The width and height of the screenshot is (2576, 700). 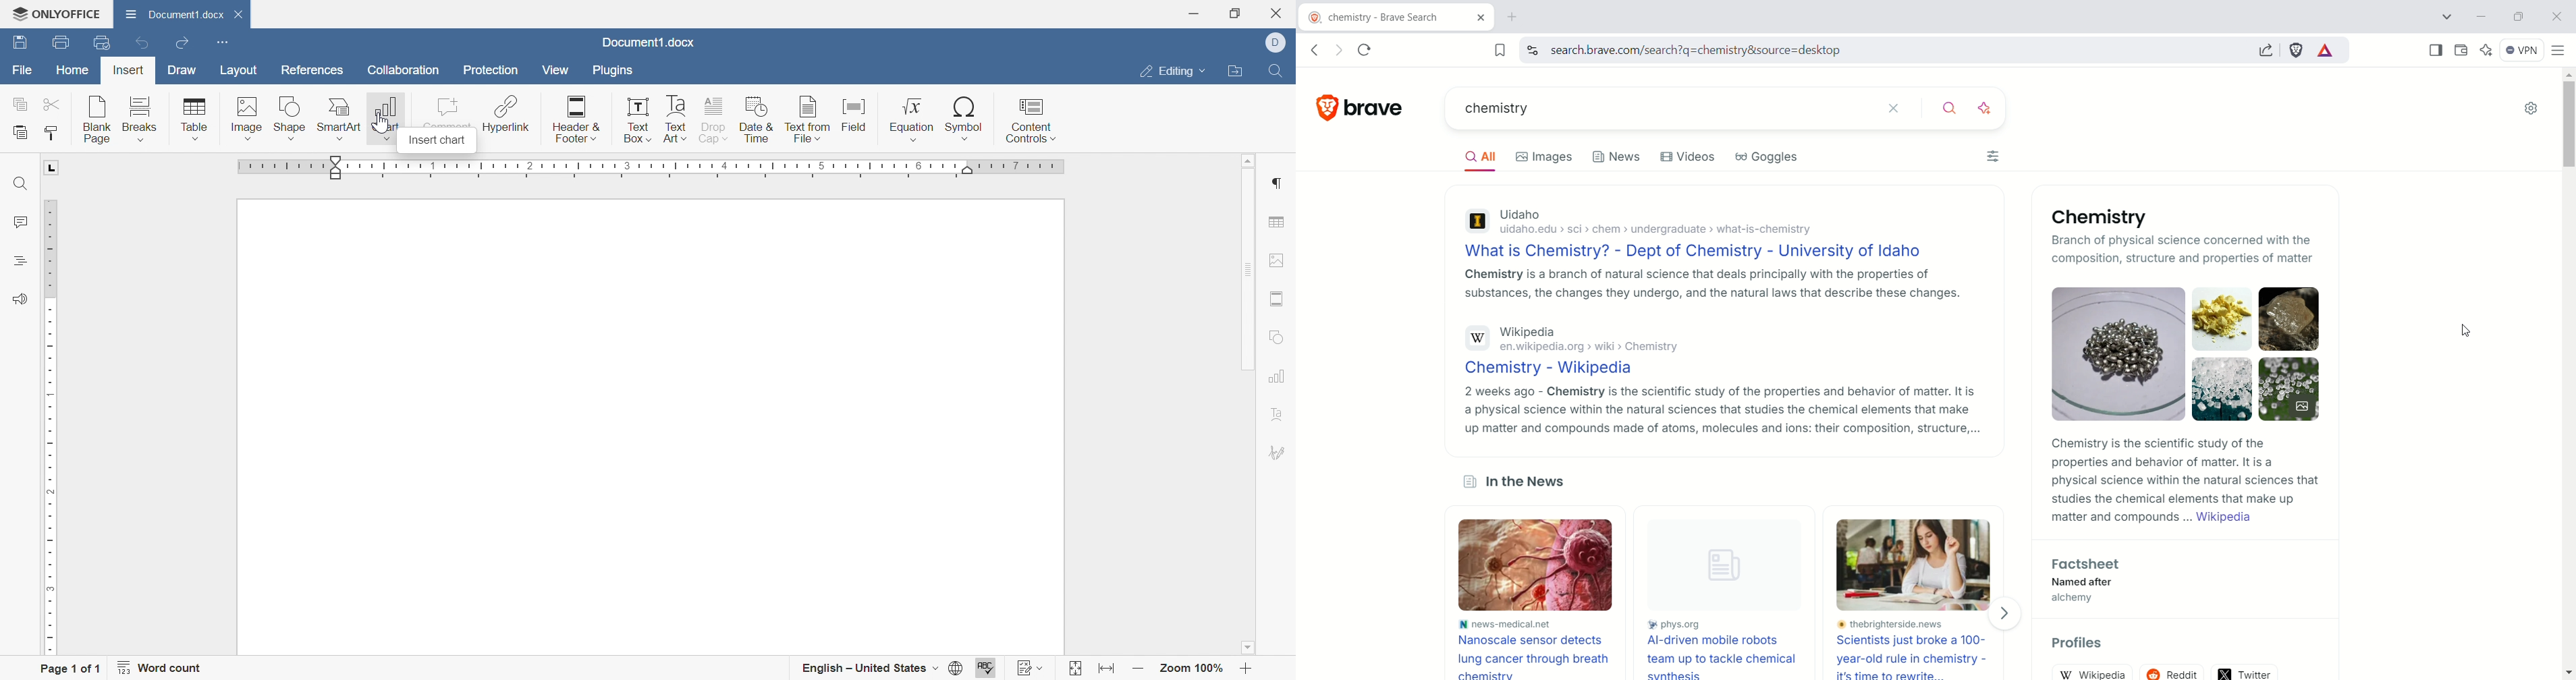 I want to click on quick settings, so click(x=2531, y=109).